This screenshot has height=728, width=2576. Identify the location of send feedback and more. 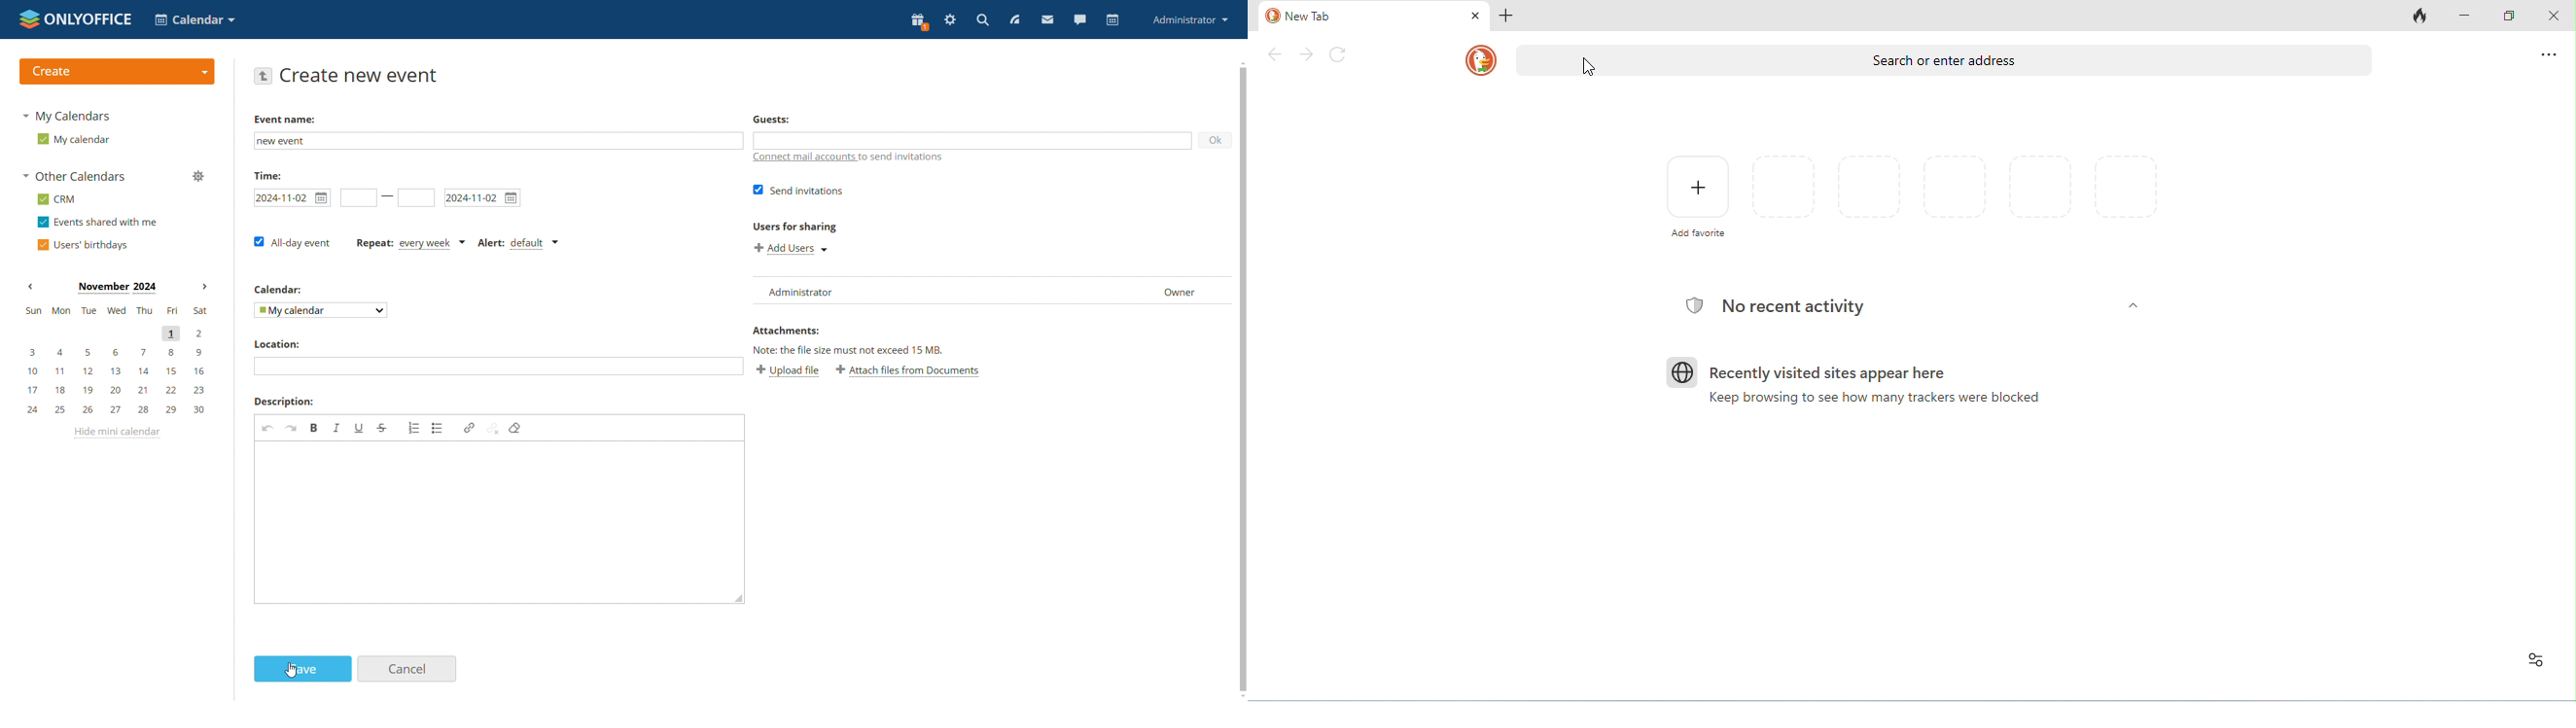
(2549, 54).